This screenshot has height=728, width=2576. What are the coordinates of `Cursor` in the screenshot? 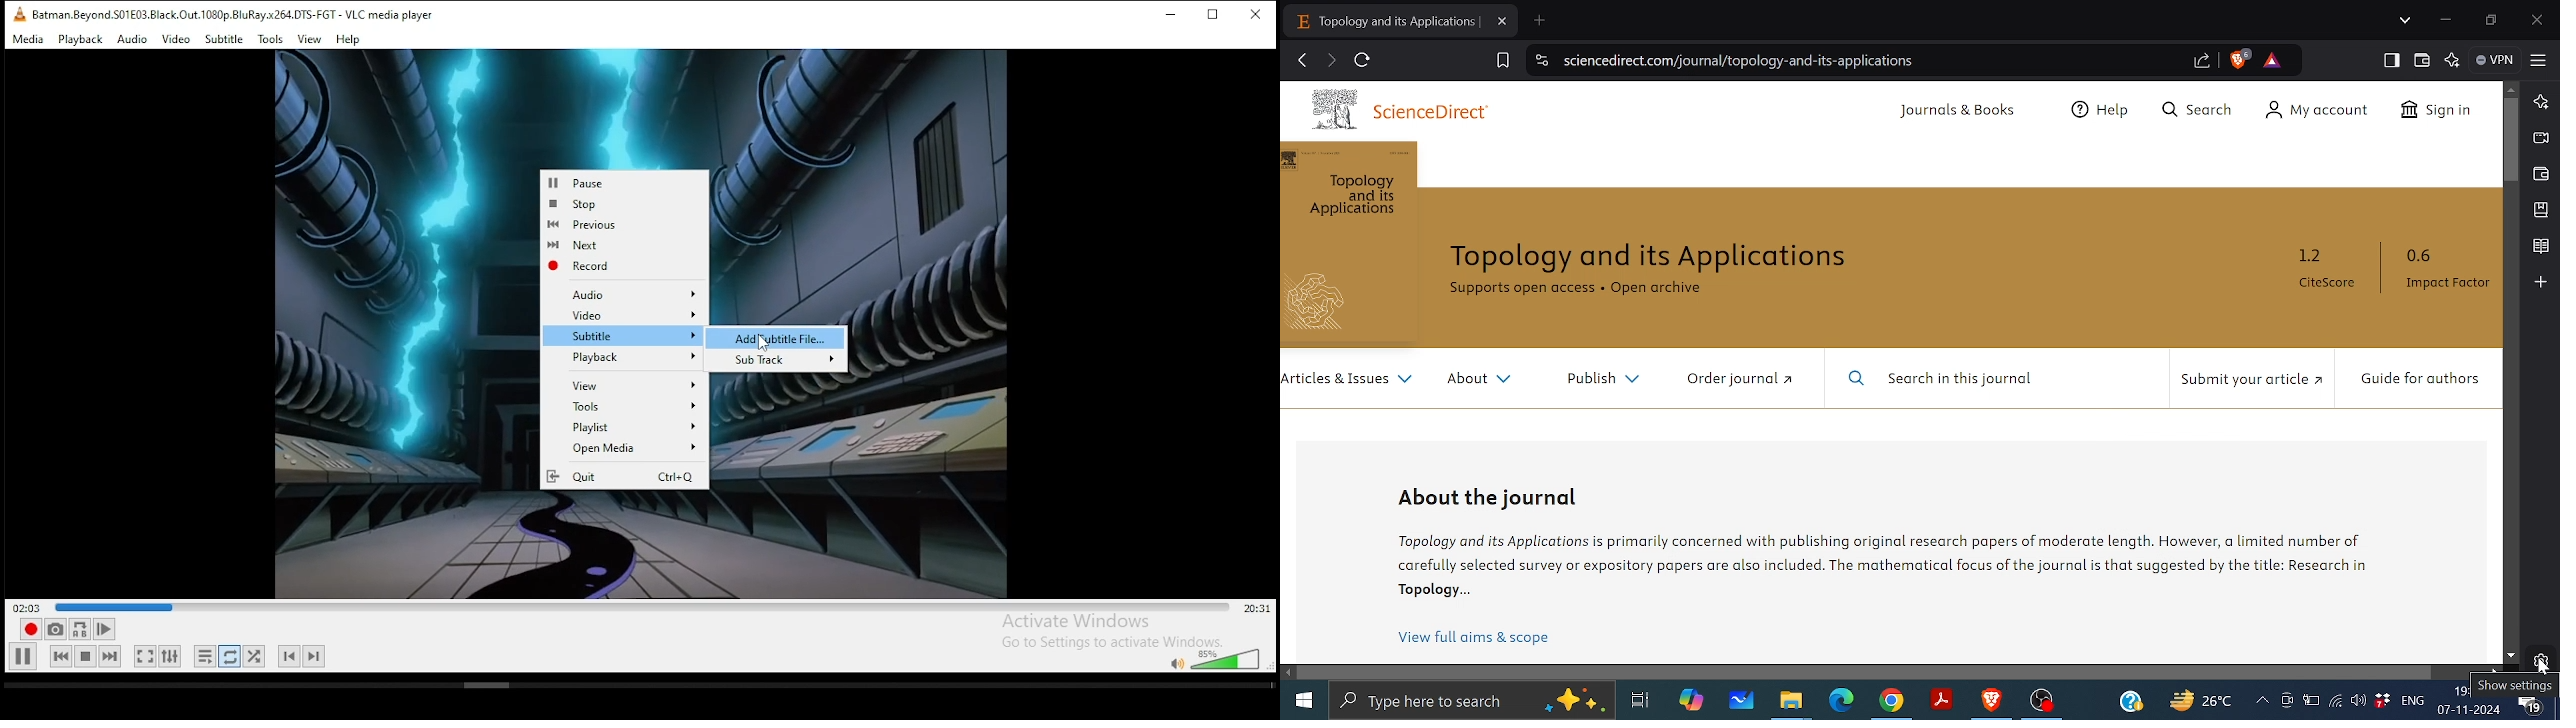 It's located at (766, 341).